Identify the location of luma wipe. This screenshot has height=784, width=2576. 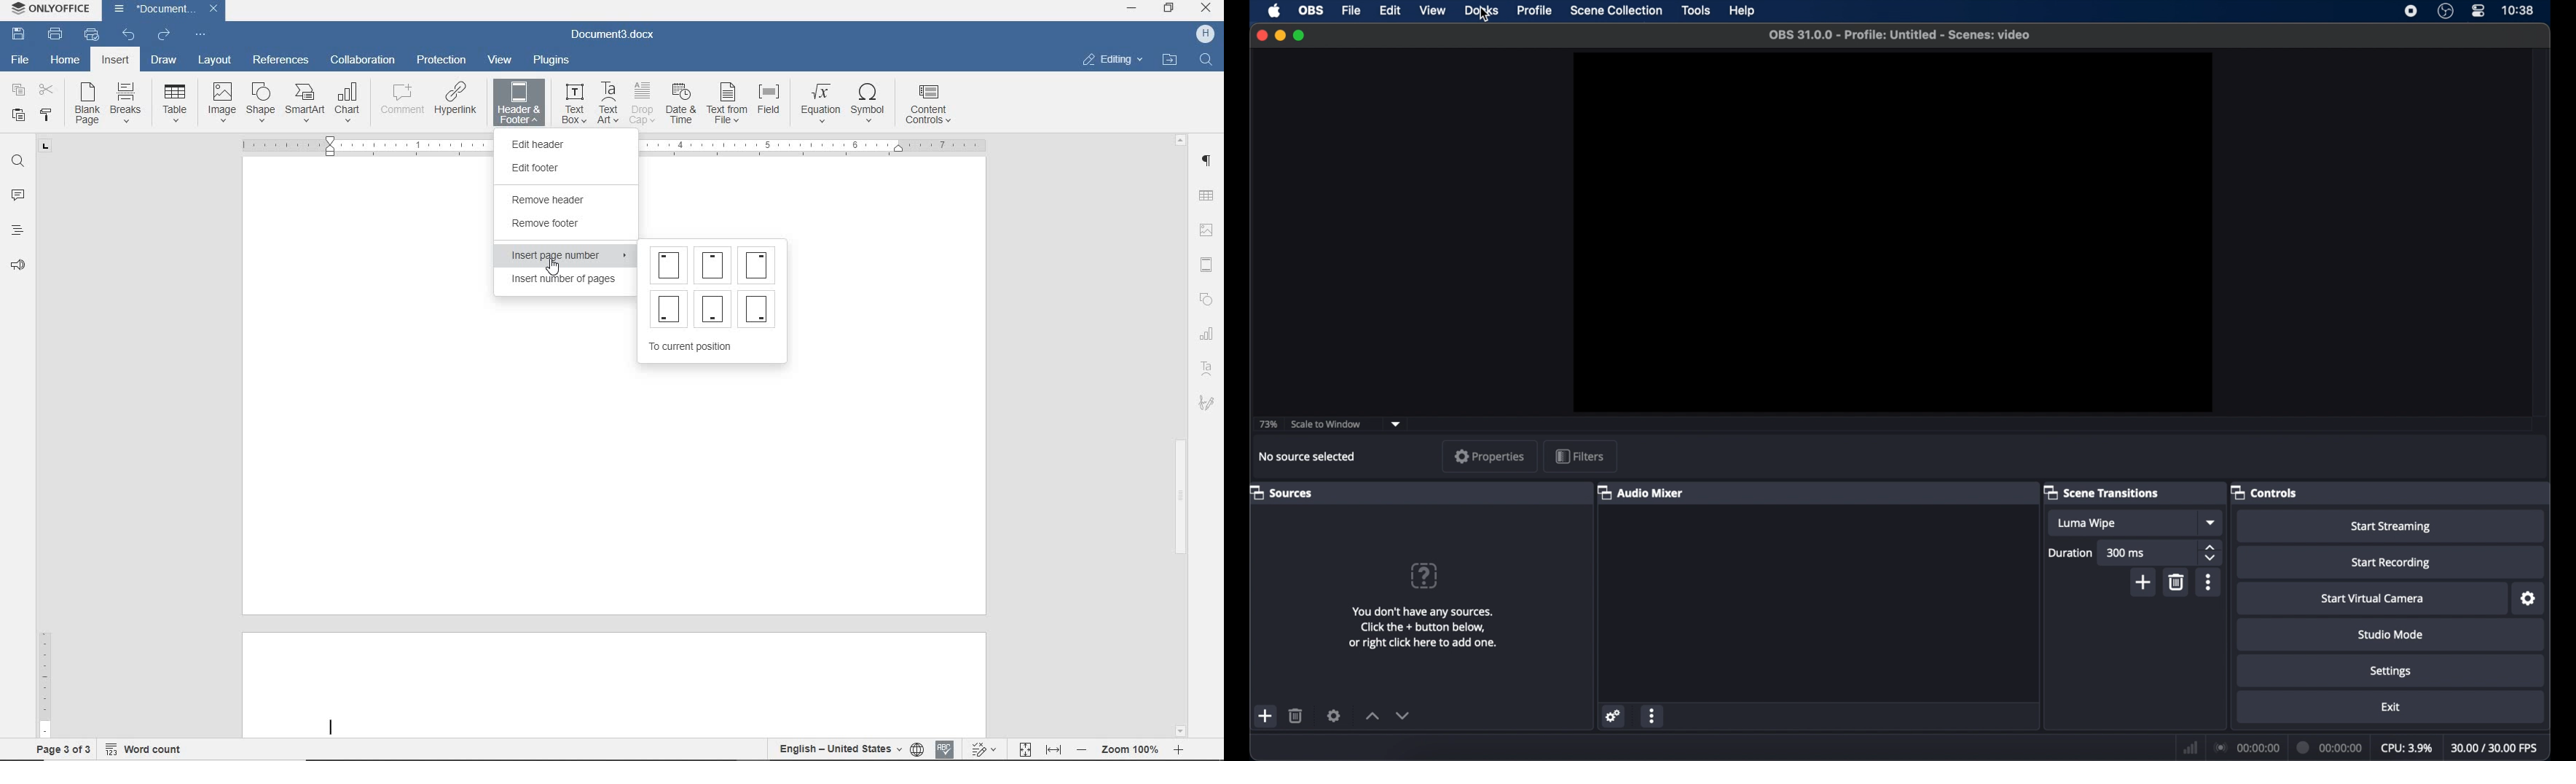
(2087, 523).